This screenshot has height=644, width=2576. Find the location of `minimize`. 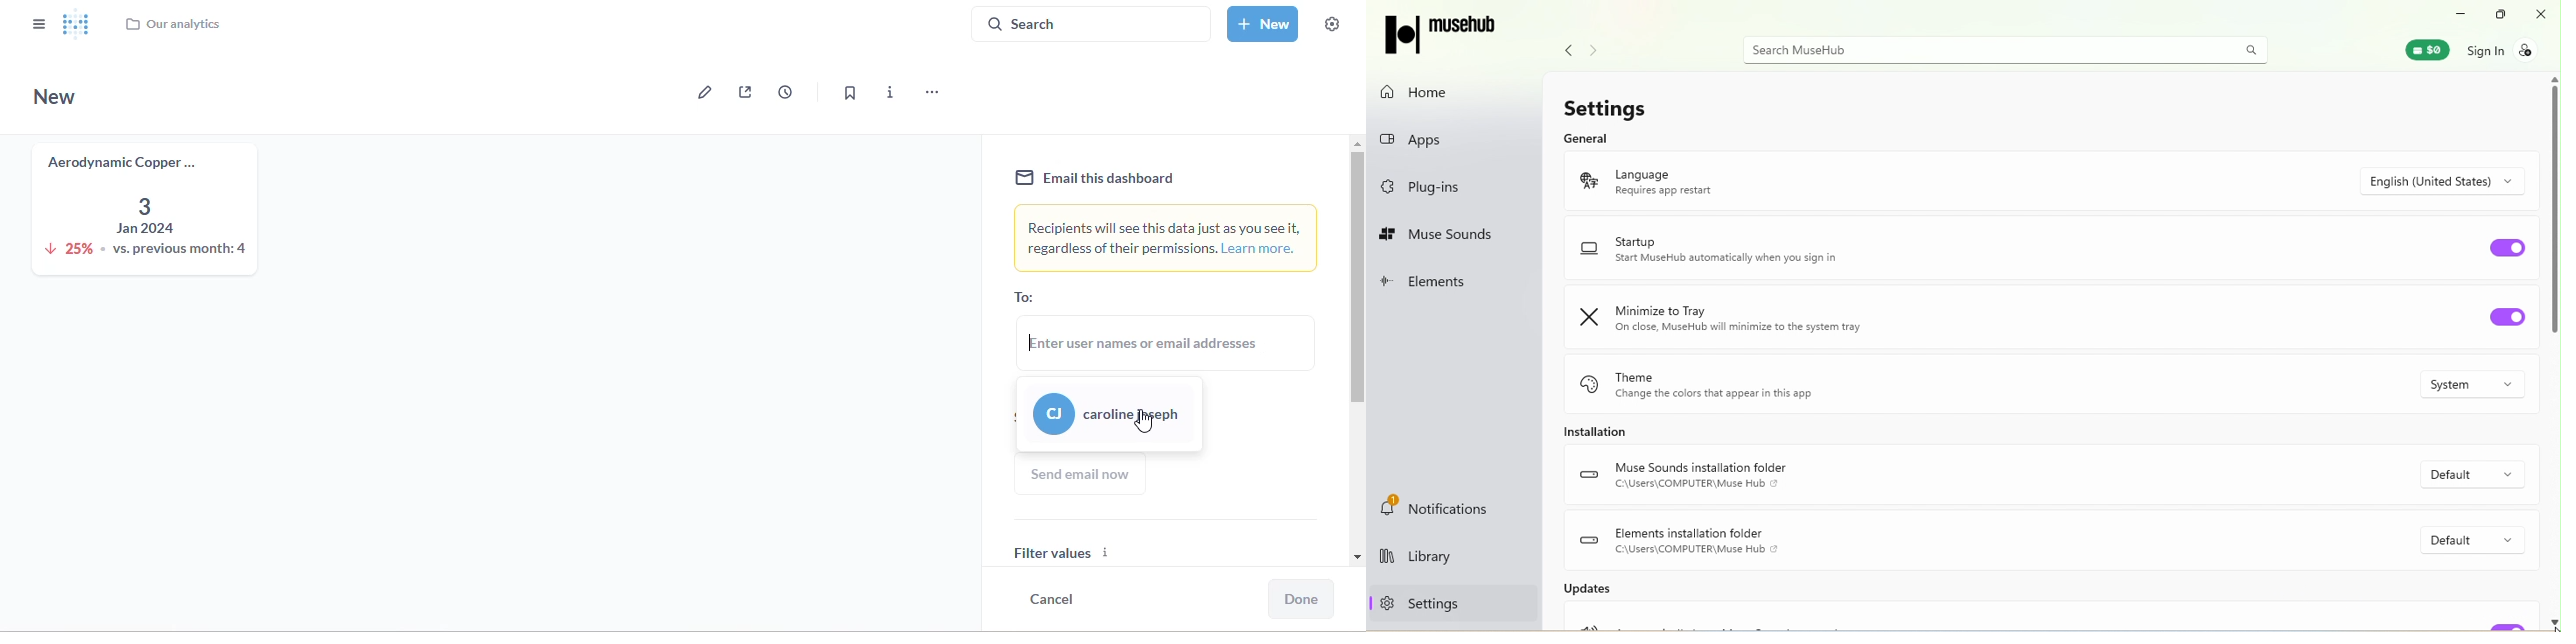

minimize is located at coordinates (2460, 13).